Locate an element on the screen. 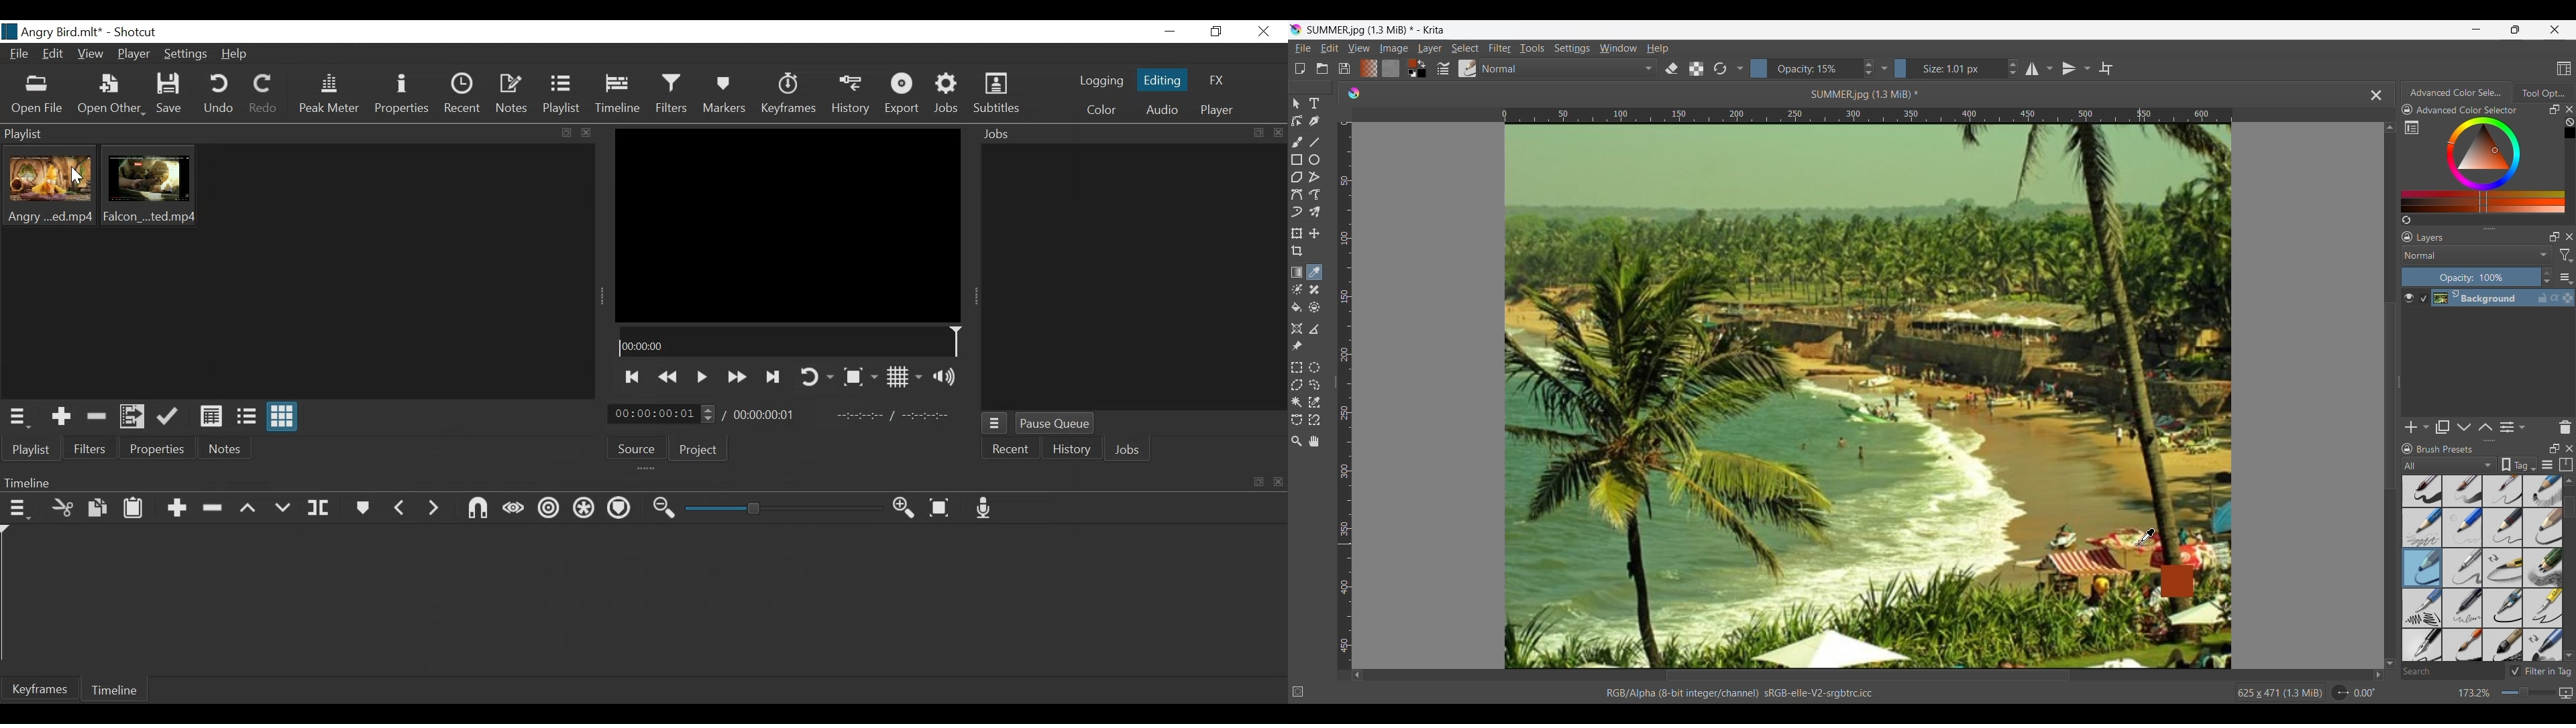 The image size is (2576, 728). Save is located at coordinates (1344, 68).